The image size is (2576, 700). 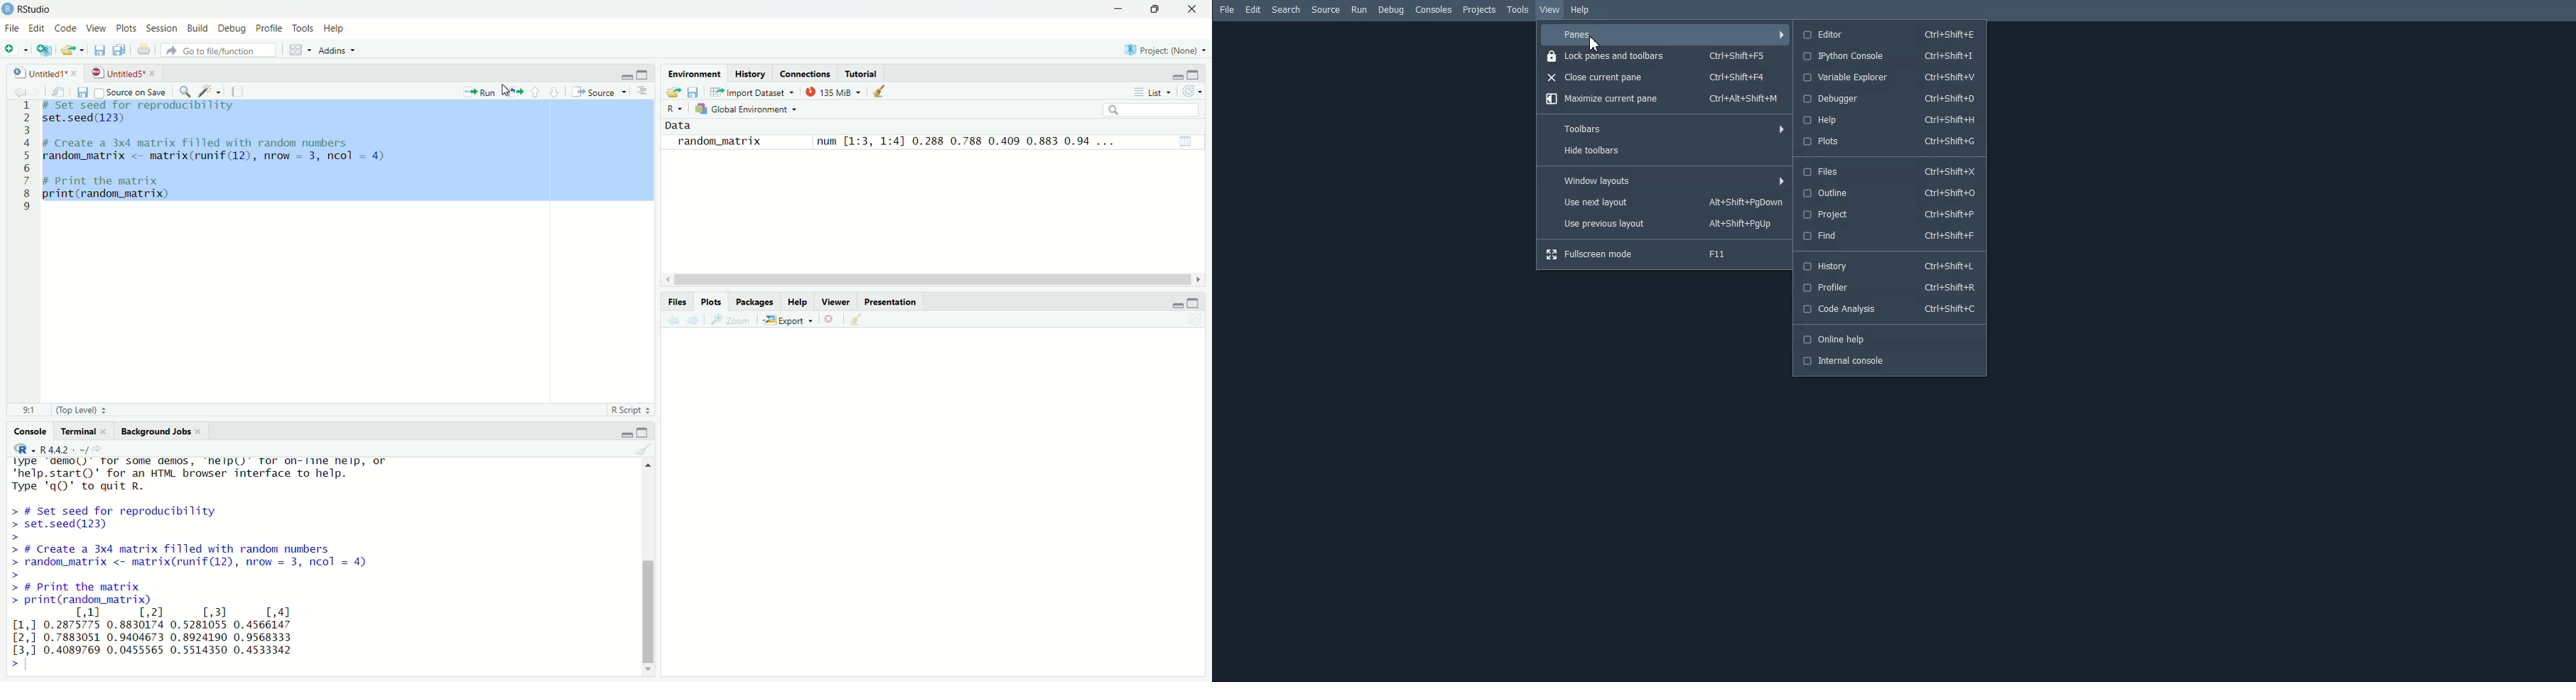 What do you see at coordinates (1889, 310) in the screenshot?
I see `Code Analysis` at bounding box center [1889, 310].